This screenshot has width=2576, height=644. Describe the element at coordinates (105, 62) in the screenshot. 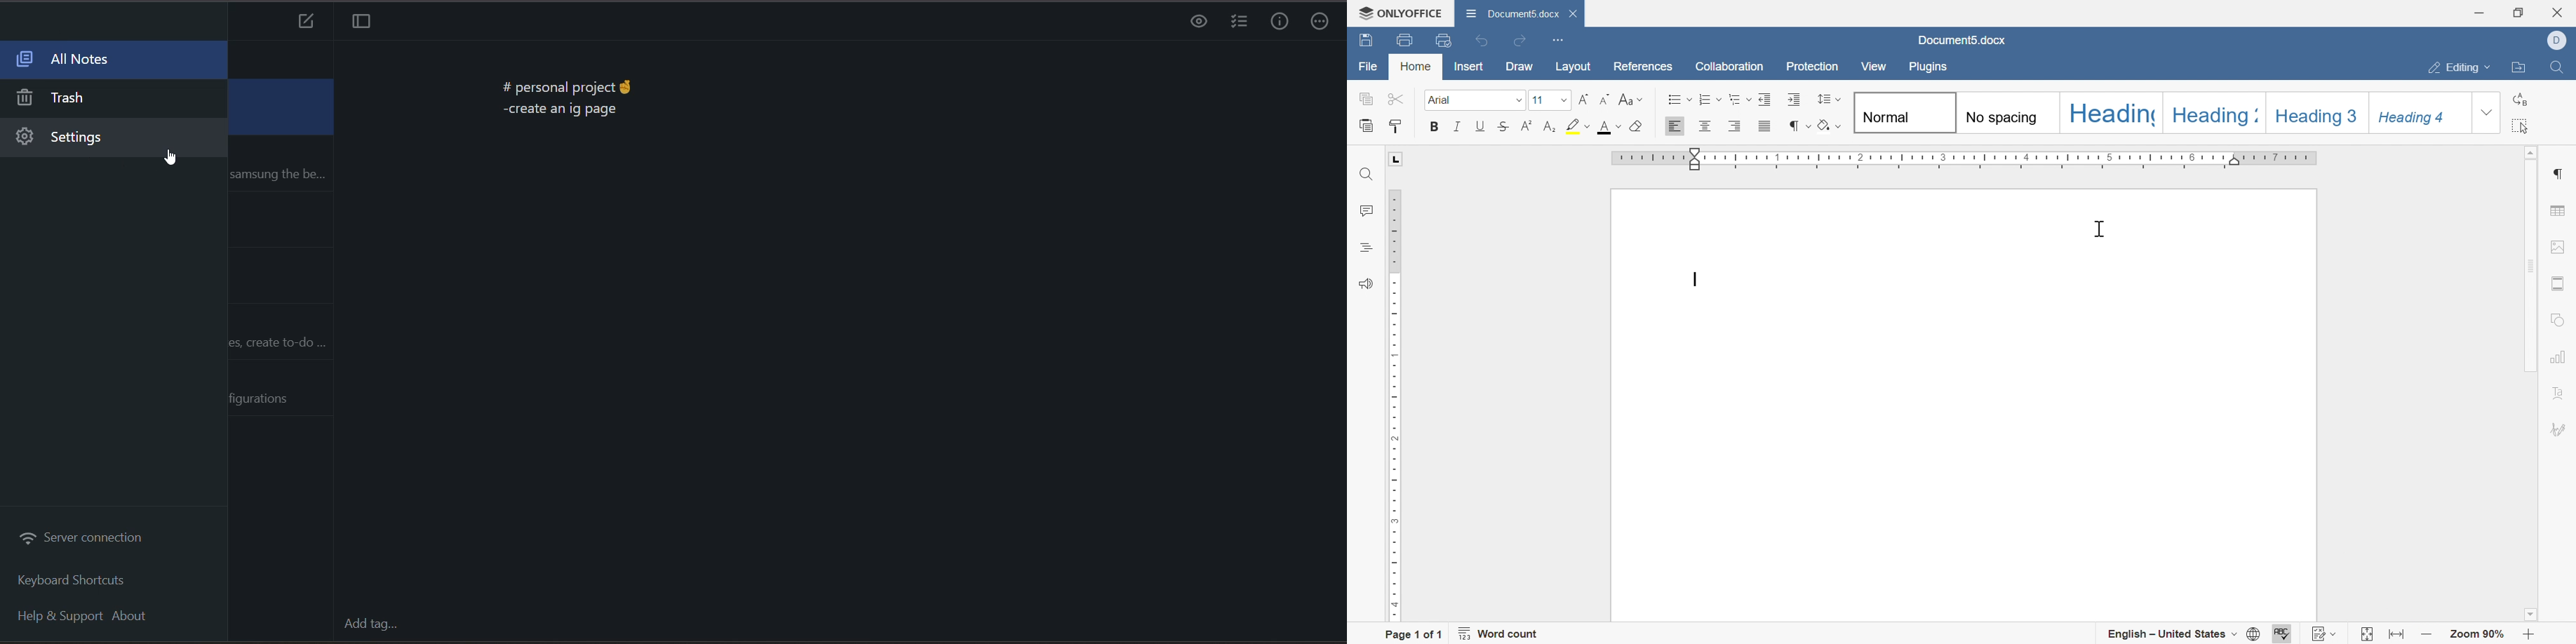

I see `all notes` at that location.